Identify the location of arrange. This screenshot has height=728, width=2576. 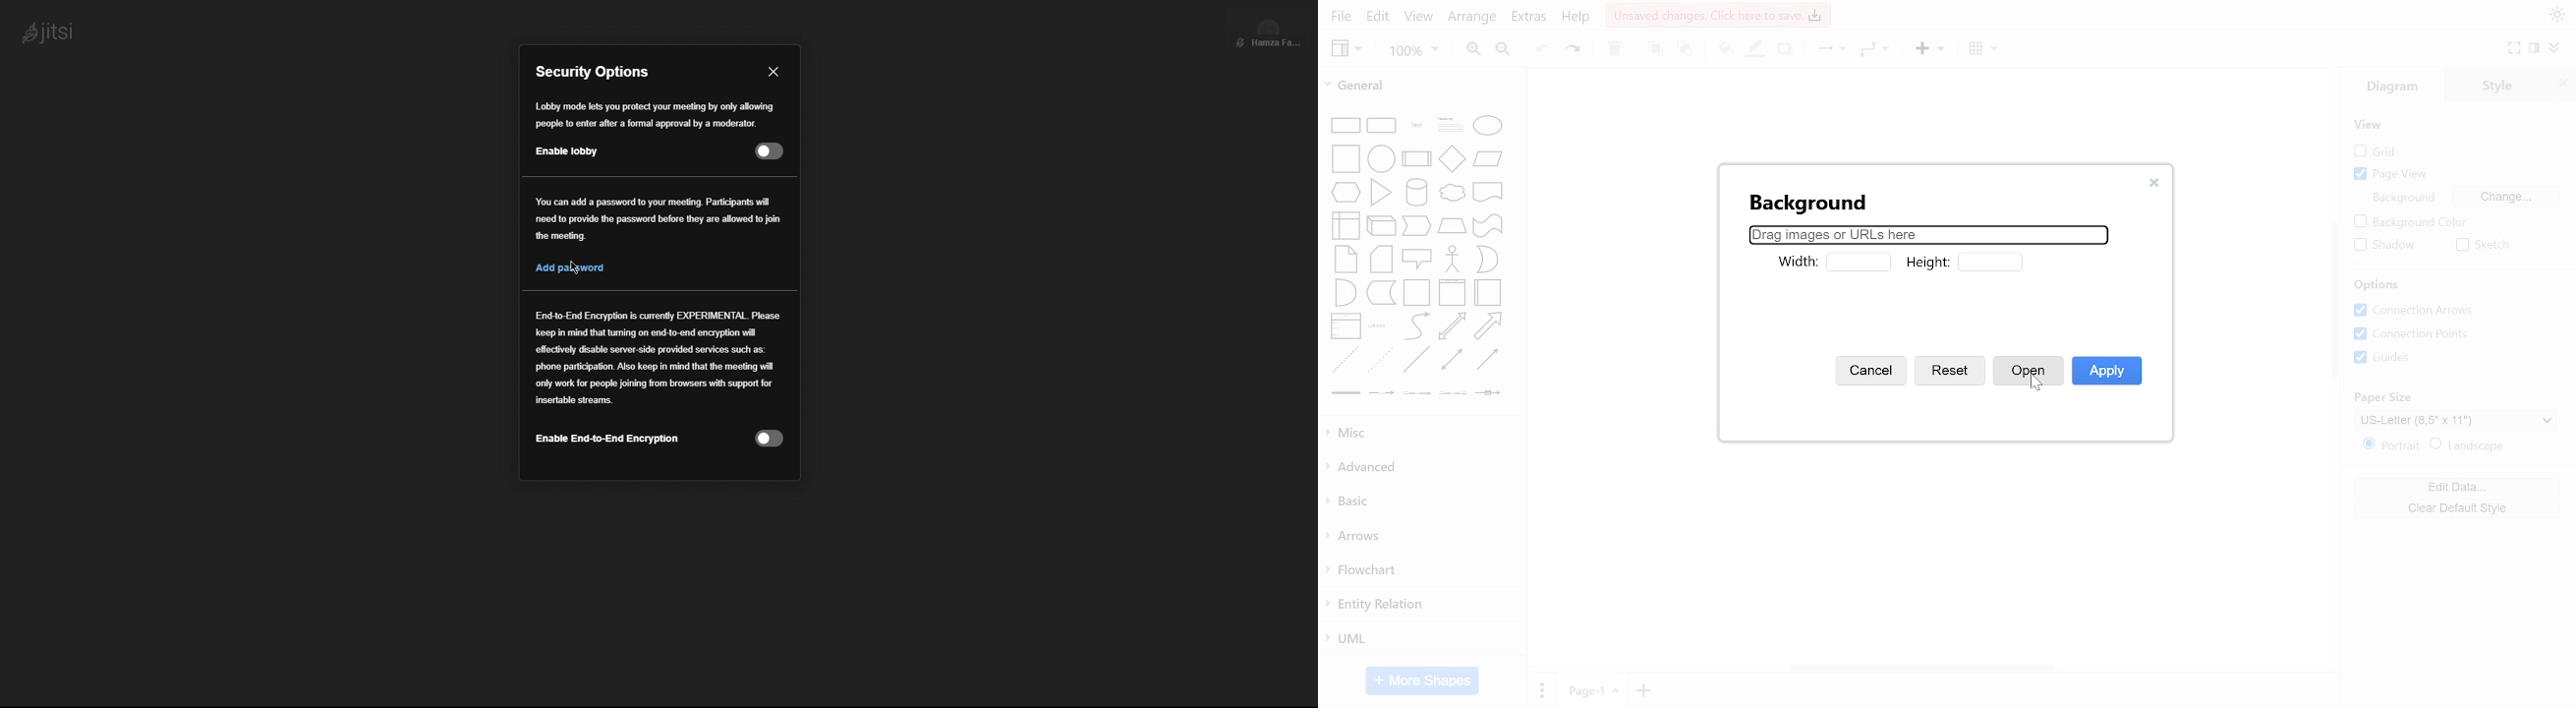
(1471, 17).